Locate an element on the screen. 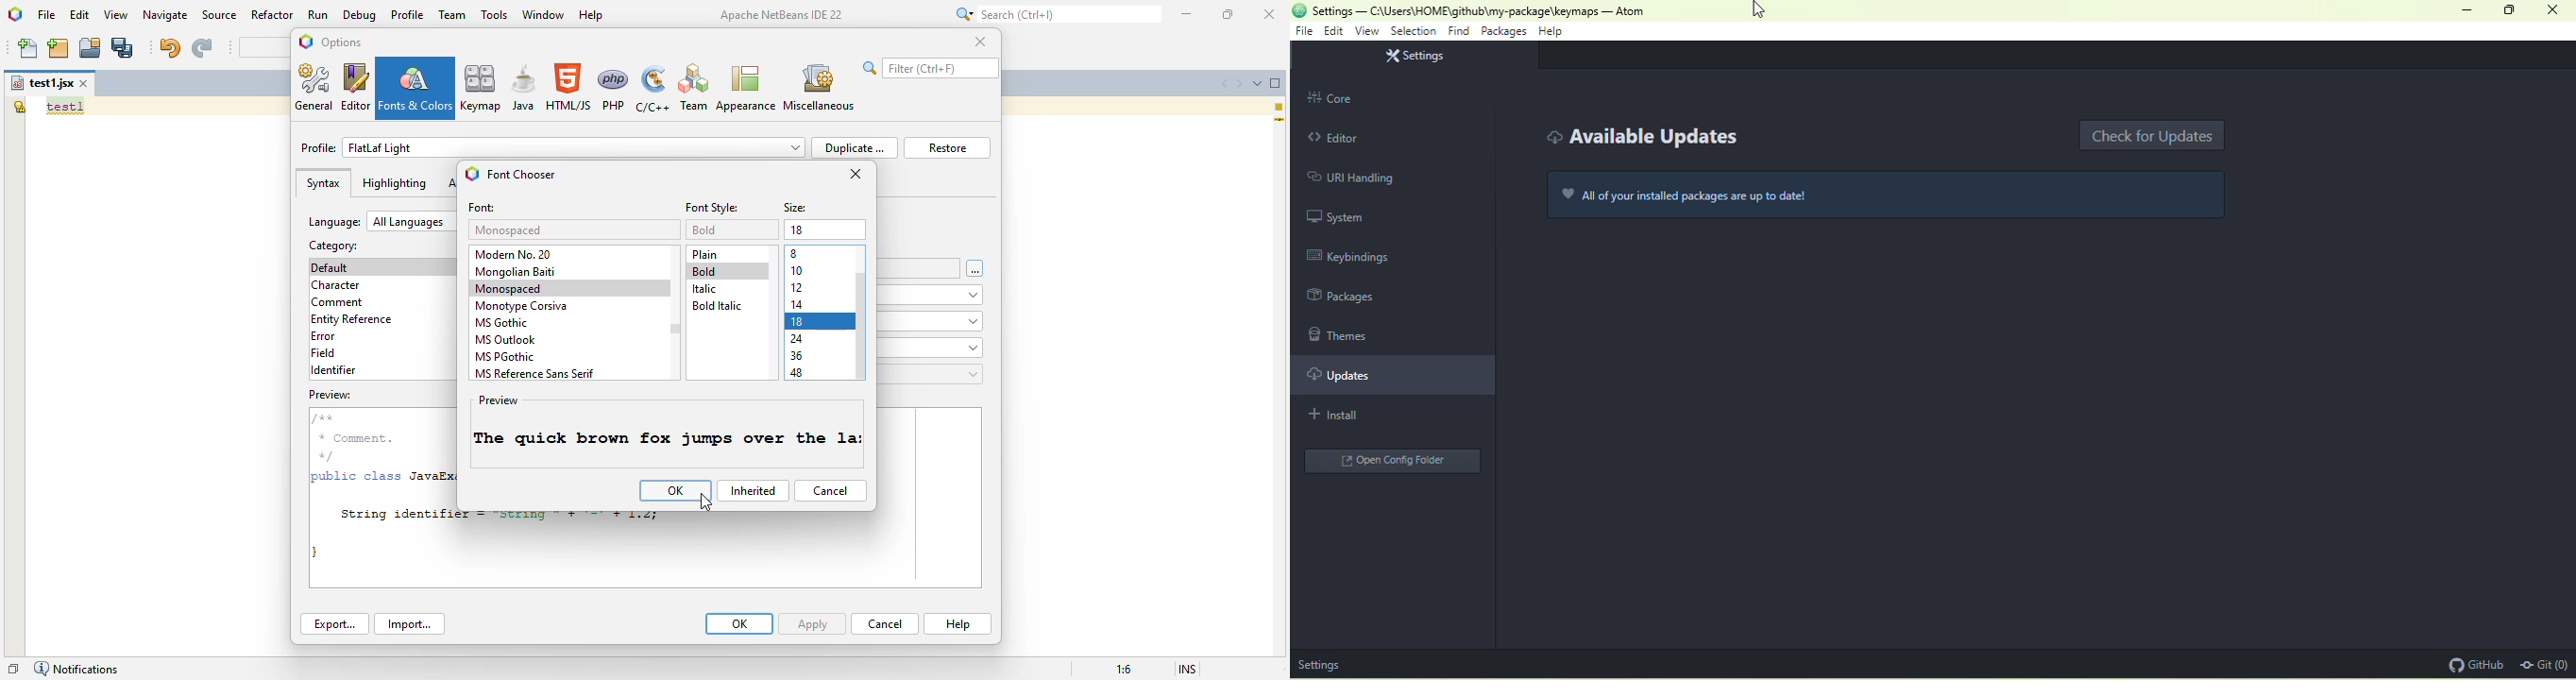 Image resolution: width=2576 pixels, height=700 pixels. cancel is located at coordinates (830, 490).